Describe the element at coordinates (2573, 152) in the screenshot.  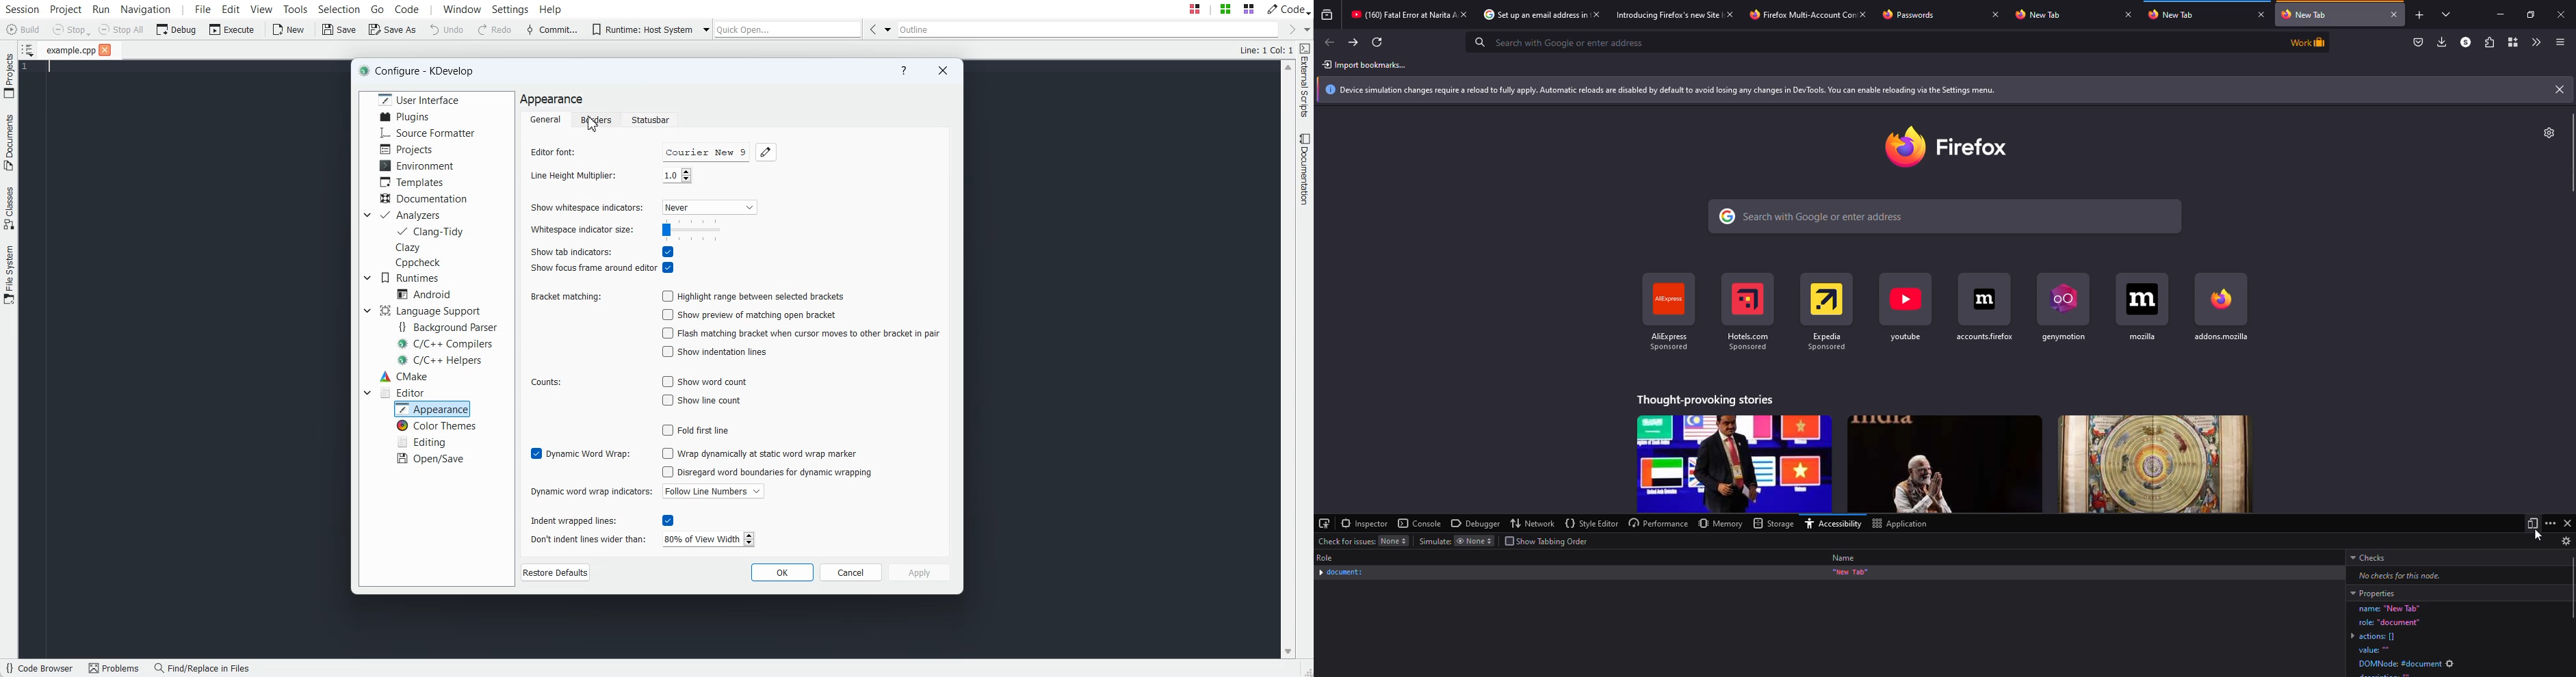
I see `Vertical slide bar` at that location.